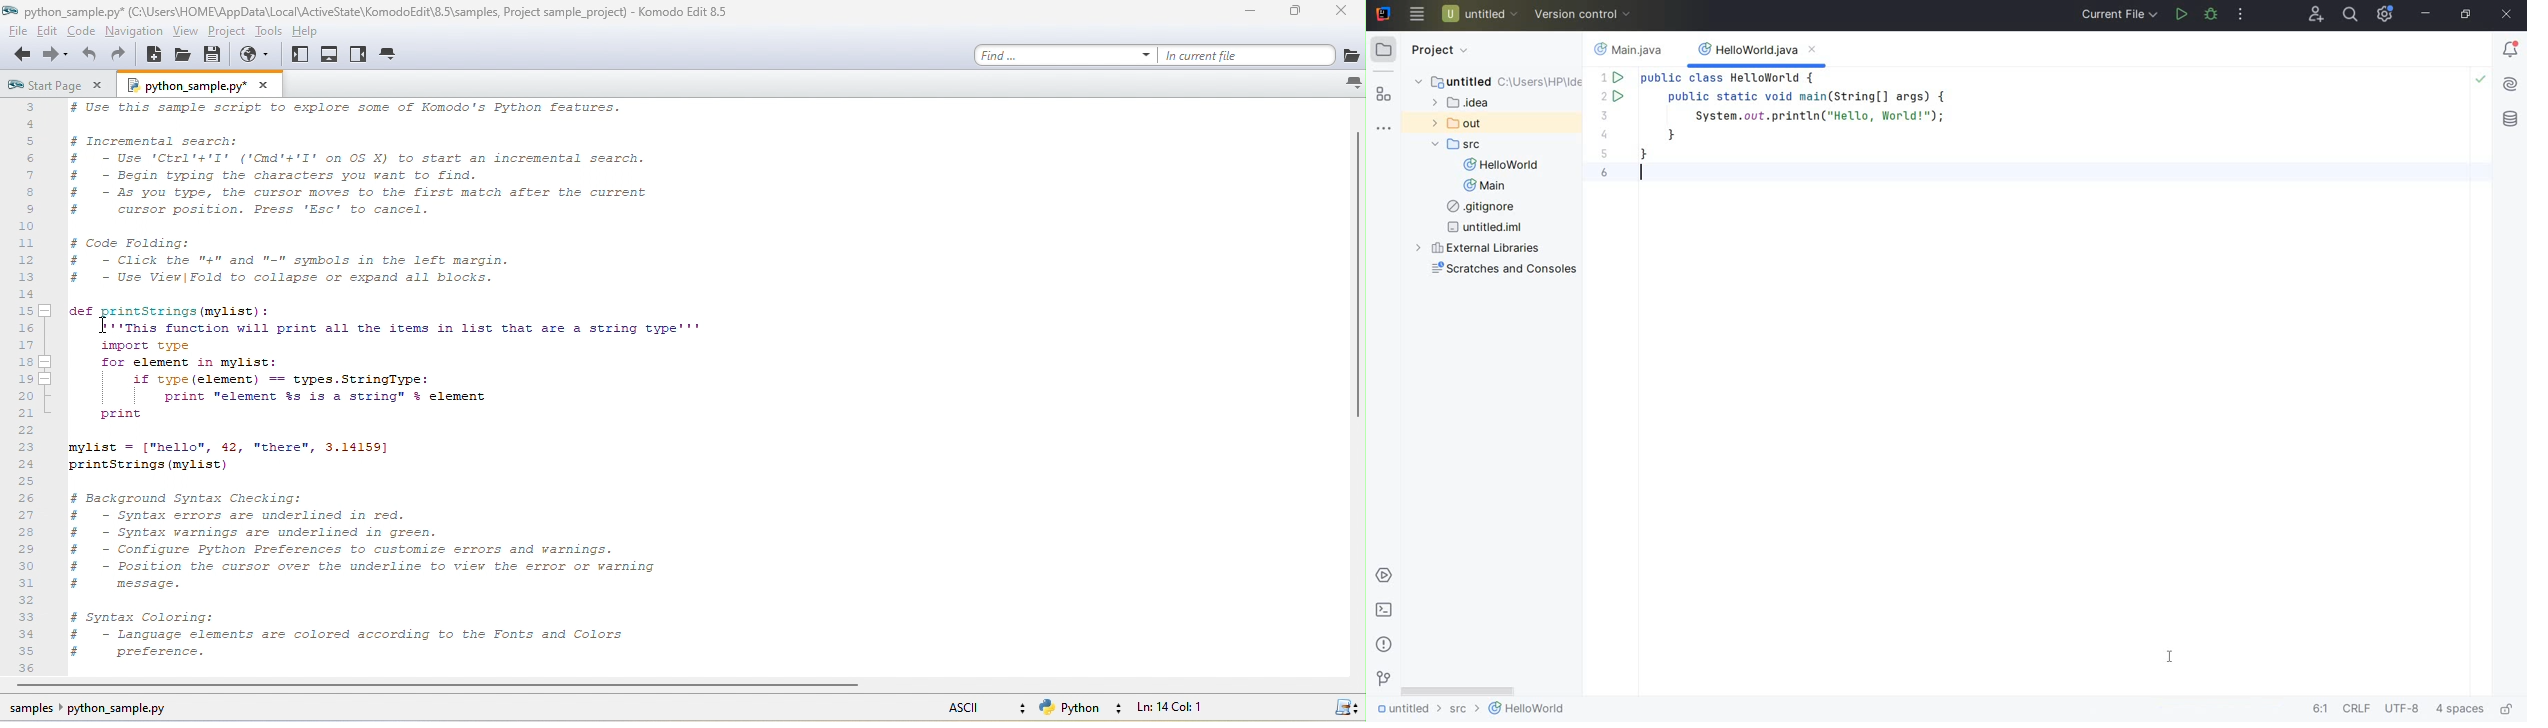  What do you see at coordinates (184, 32) in the screenshot?
I see `view` at bounding box center [184, 32].